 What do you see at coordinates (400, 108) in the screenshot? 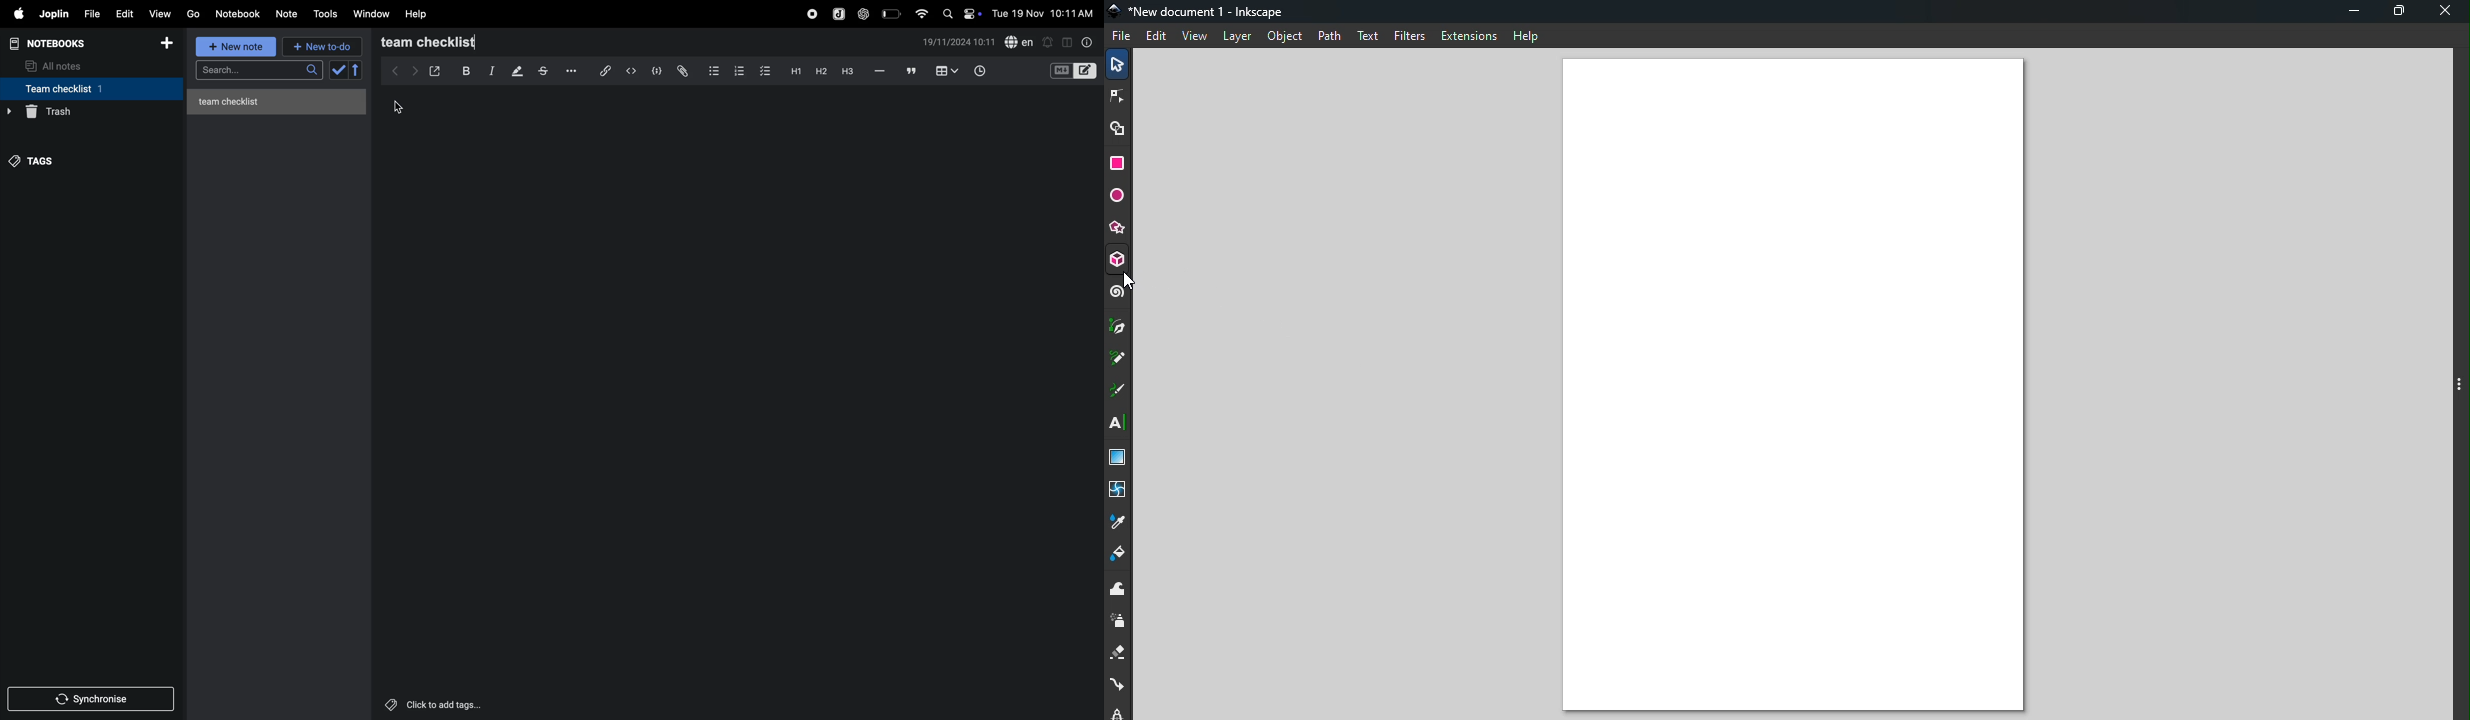
I see `cursor` at bounding box center [400, 108].